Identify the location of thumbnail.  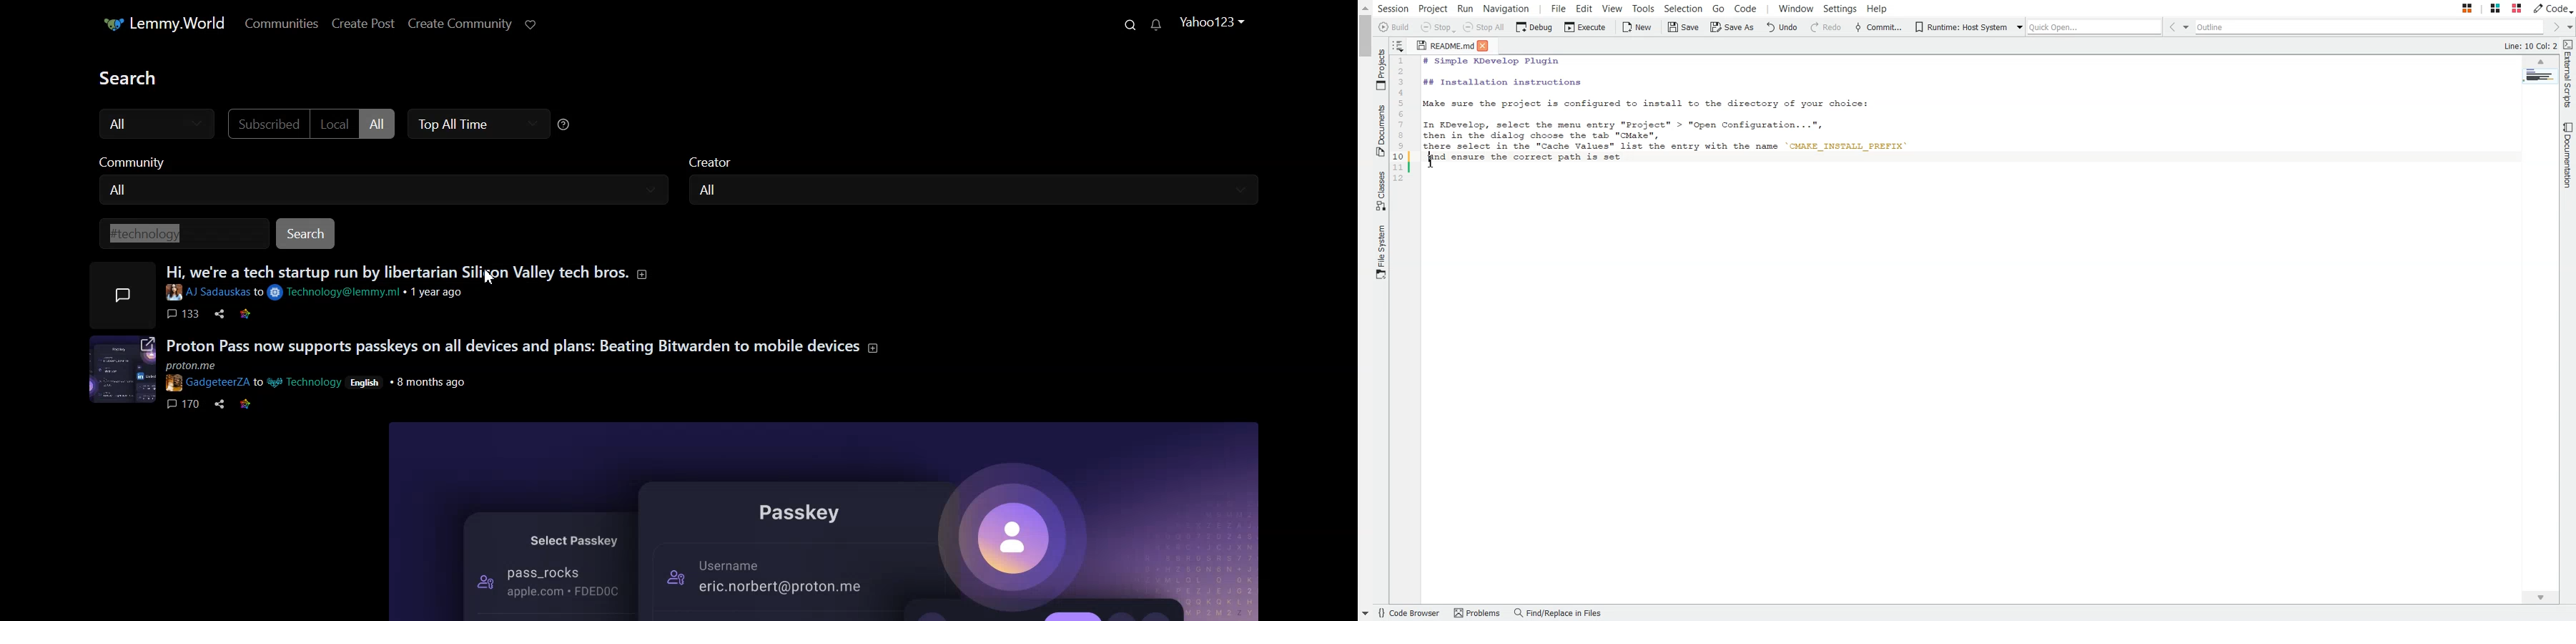
(119, 295).